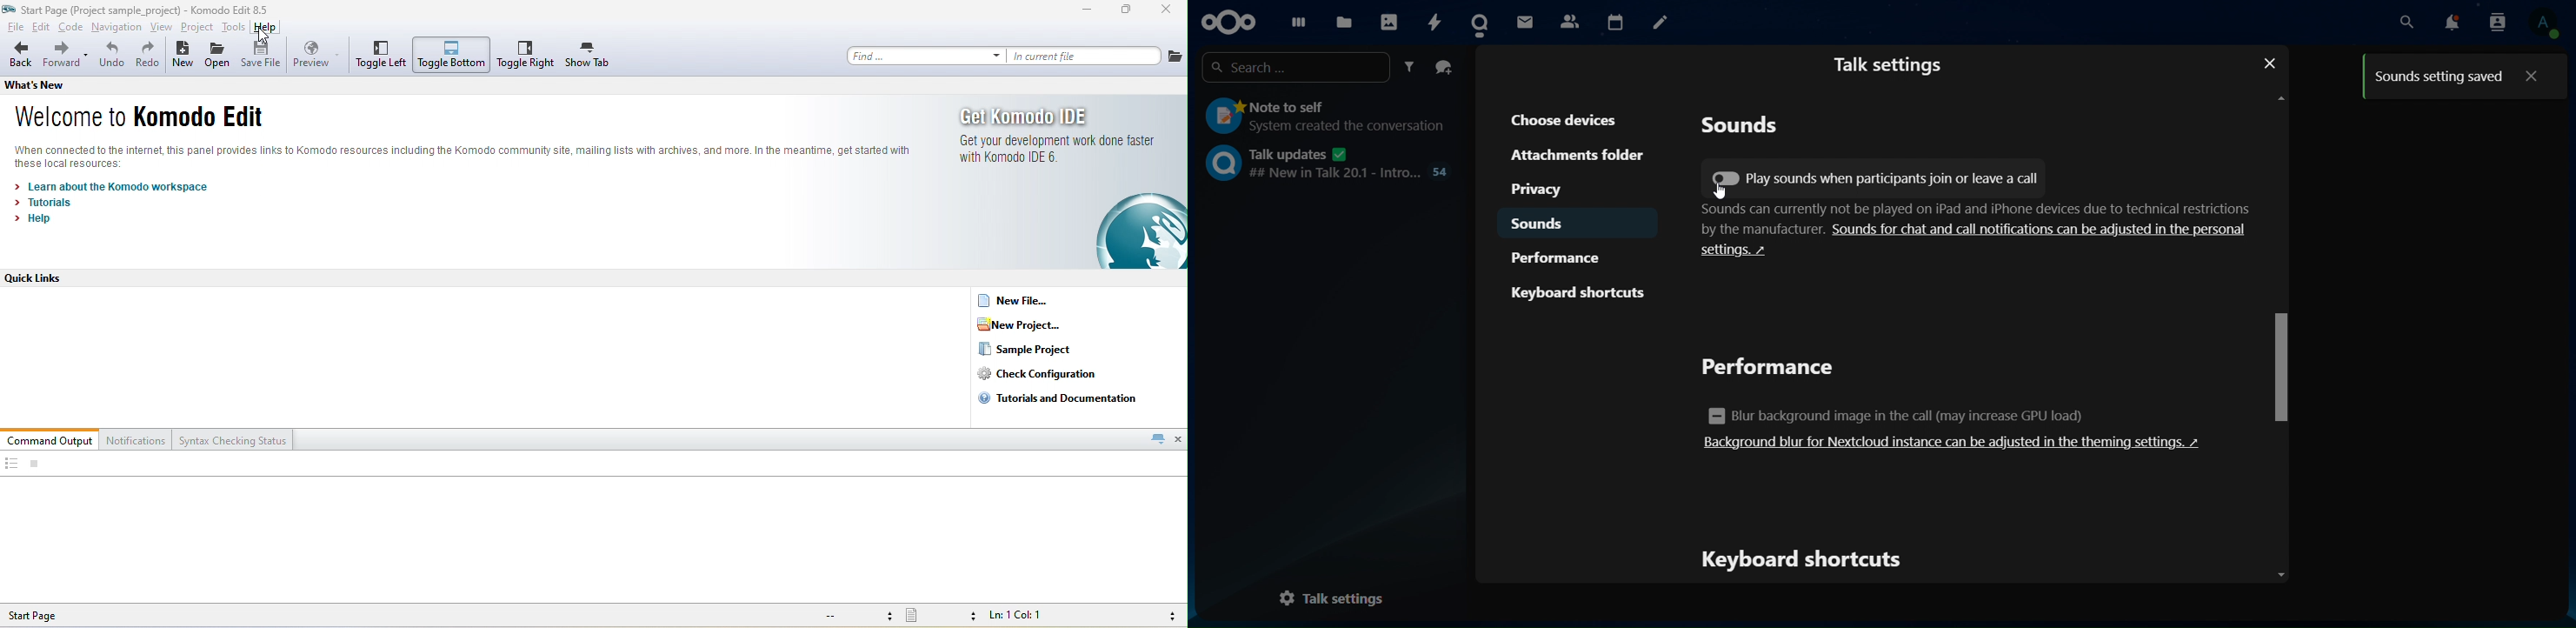 Image resolution: width=2576 pixels, height=644 pixels. I want to click on sample project, so click(1026, 350).